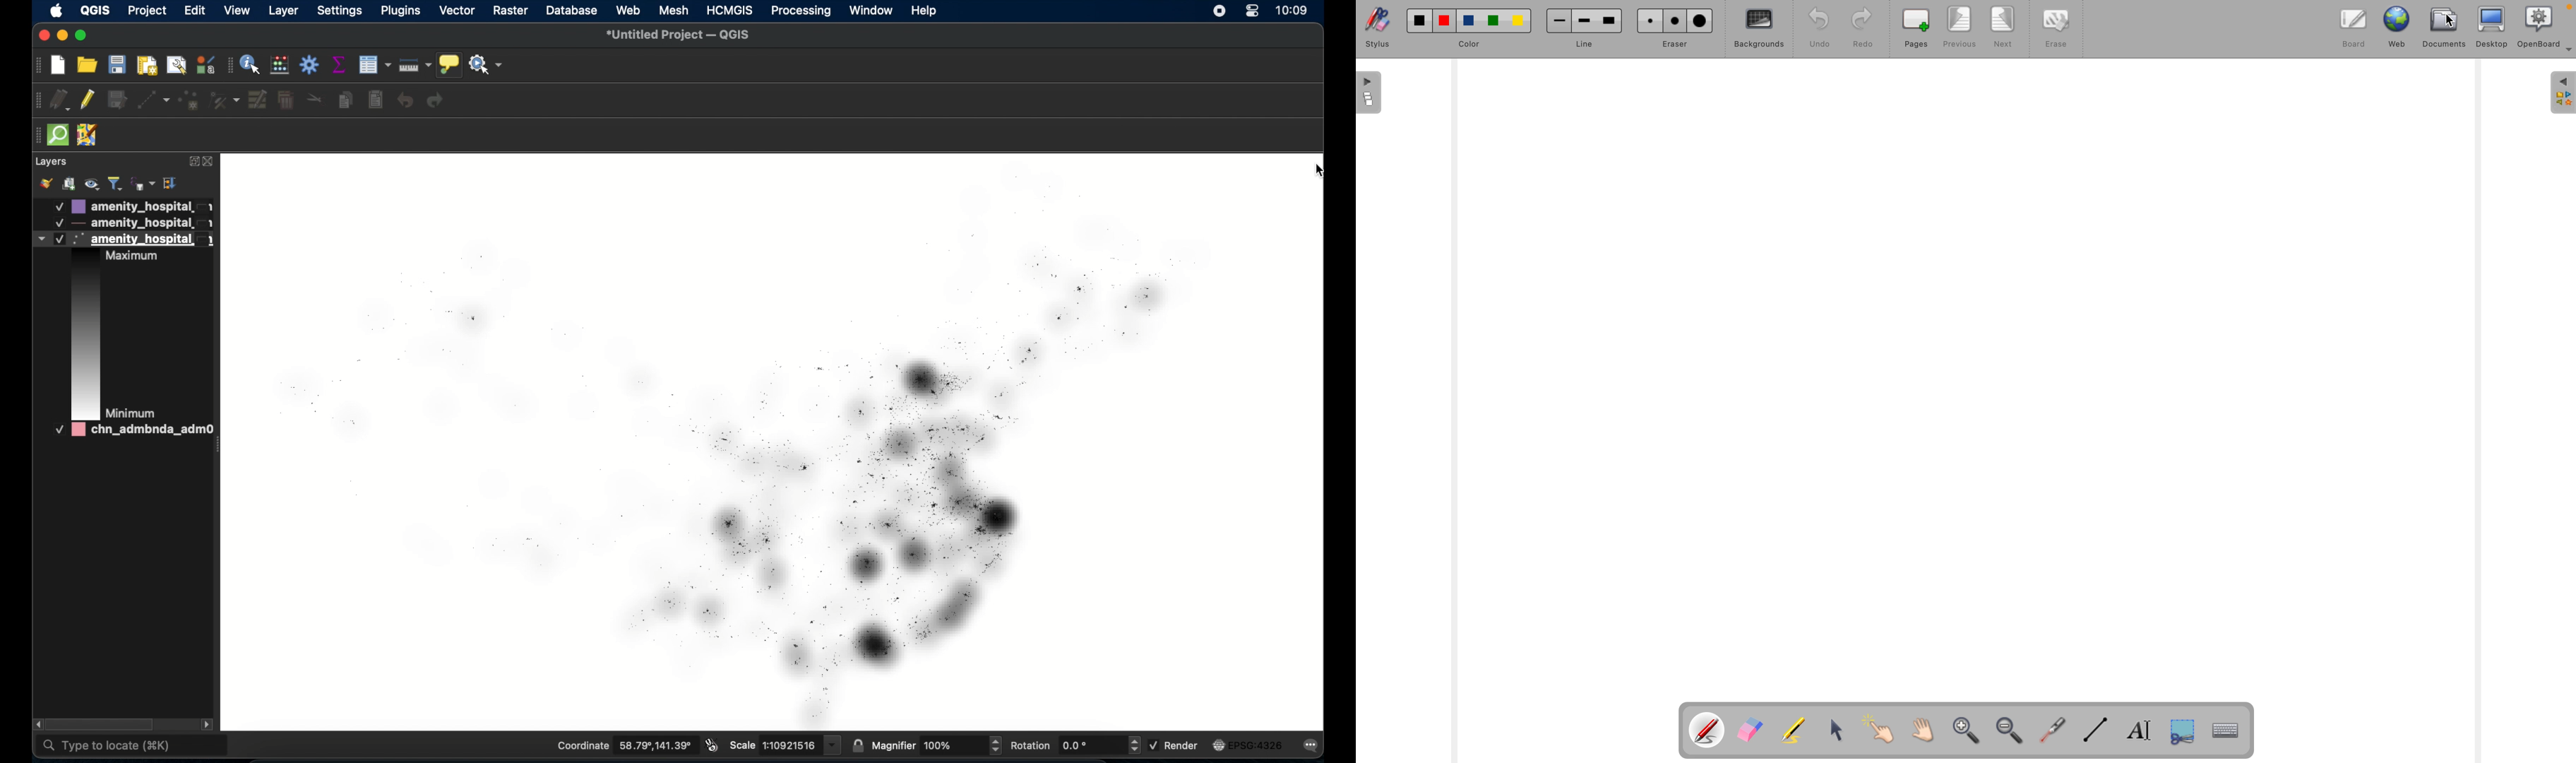 This screenshot has height=784, width=2576. What do you see at coordinates (315, 100) in the screenshot?
I see `cut features` at bounding box center [315, 100].